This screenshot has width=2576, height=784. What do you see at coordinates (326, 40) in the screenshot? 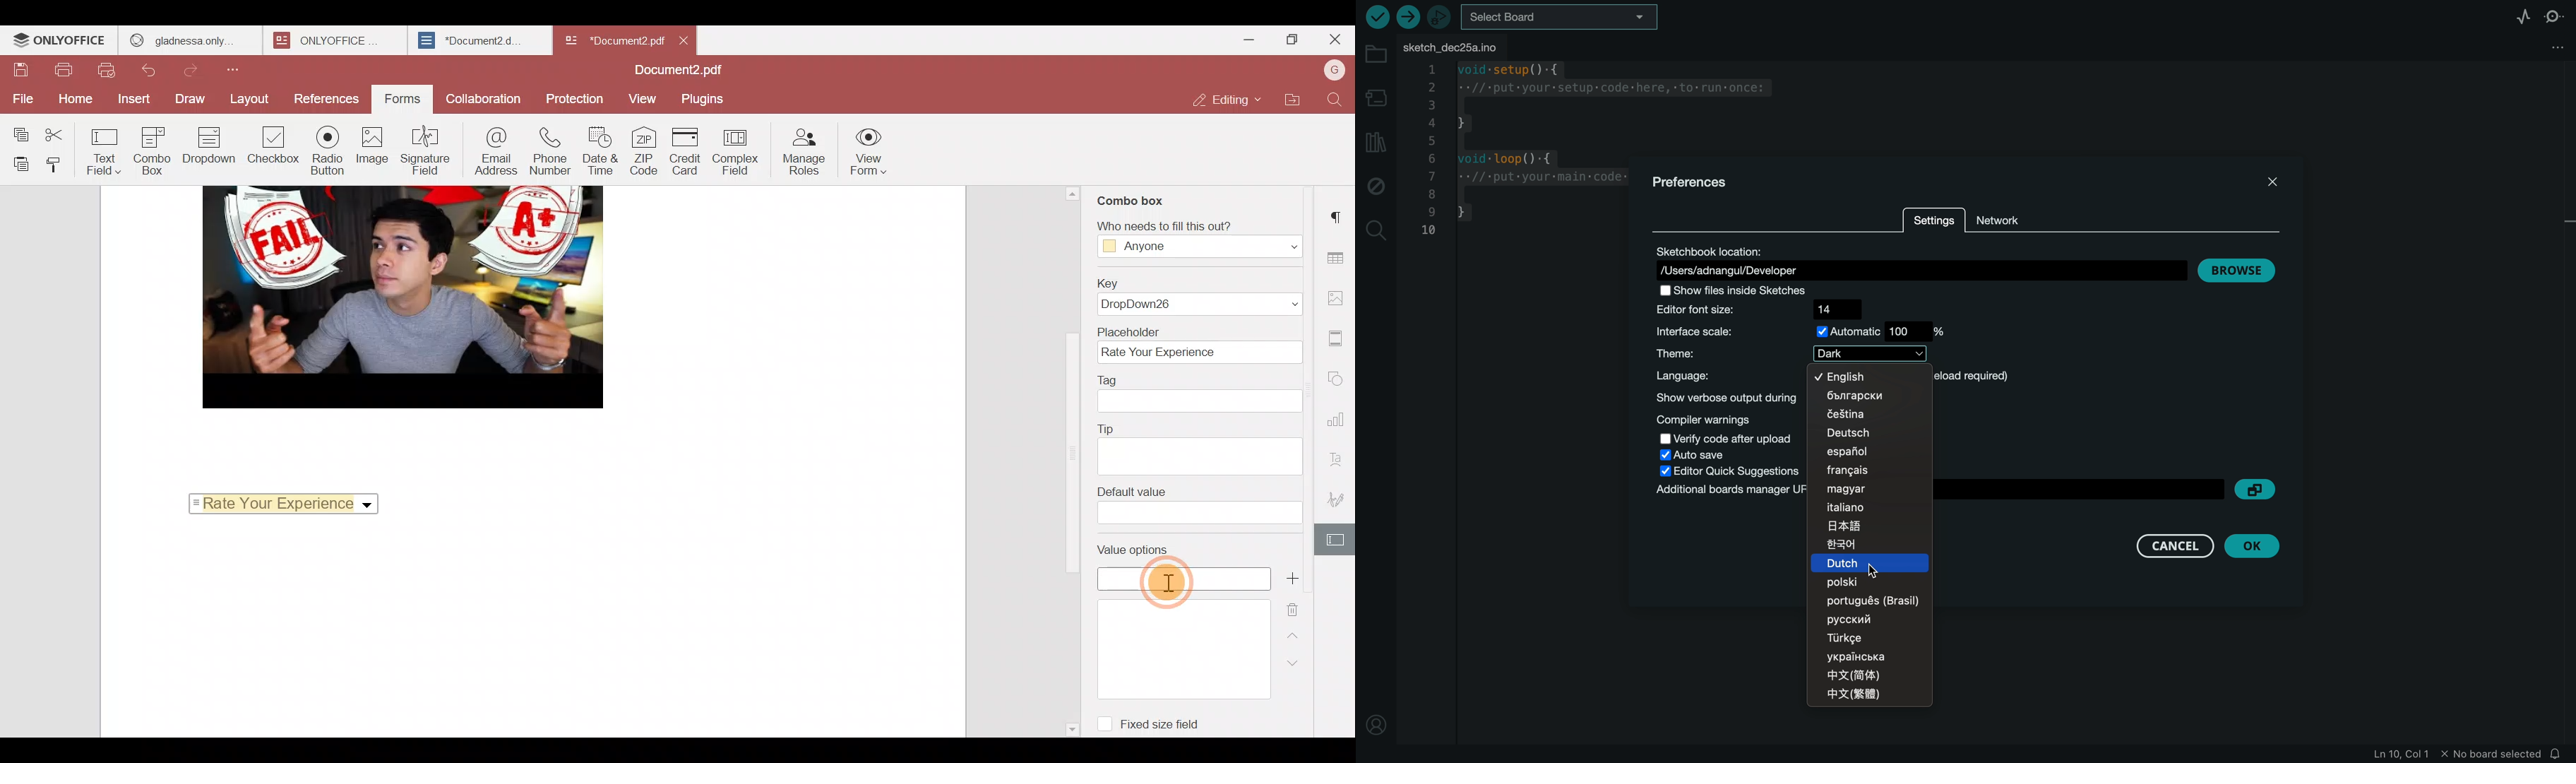
I see `ONLYOFFICE` at bounding box center [326, 40].